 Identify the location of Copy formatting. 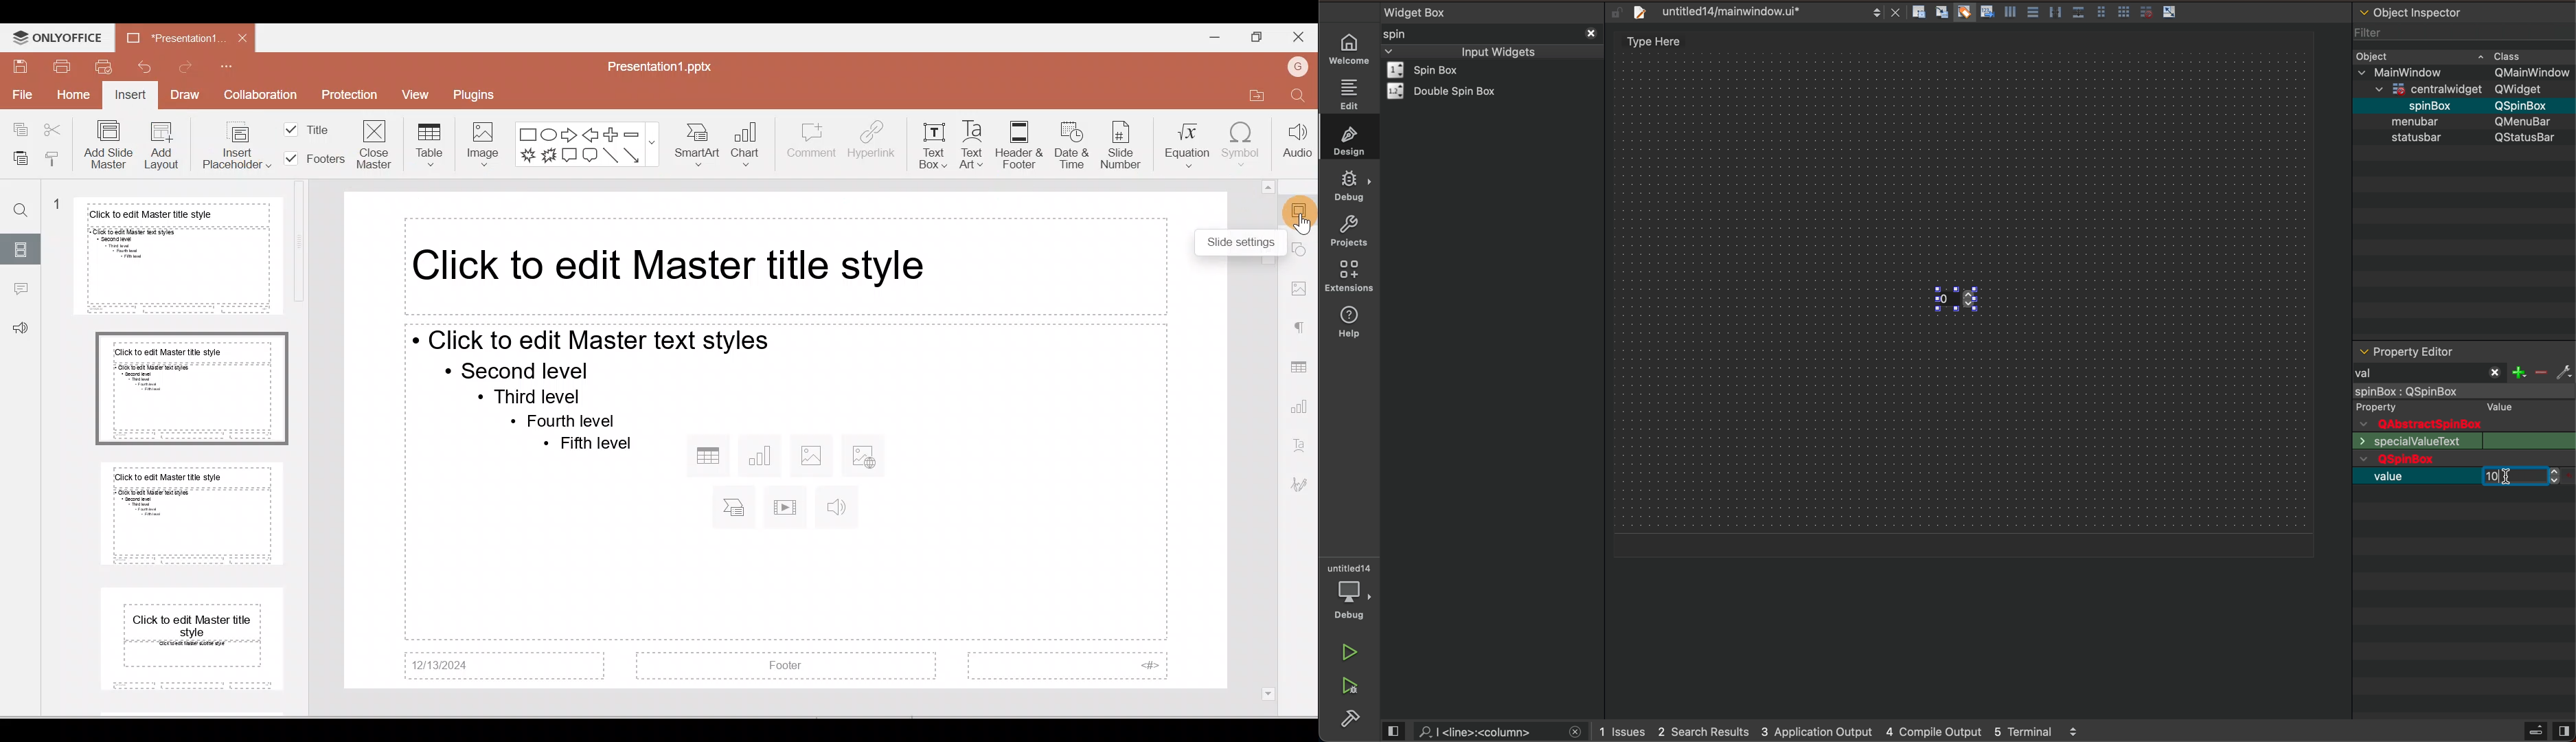
(52, 156).